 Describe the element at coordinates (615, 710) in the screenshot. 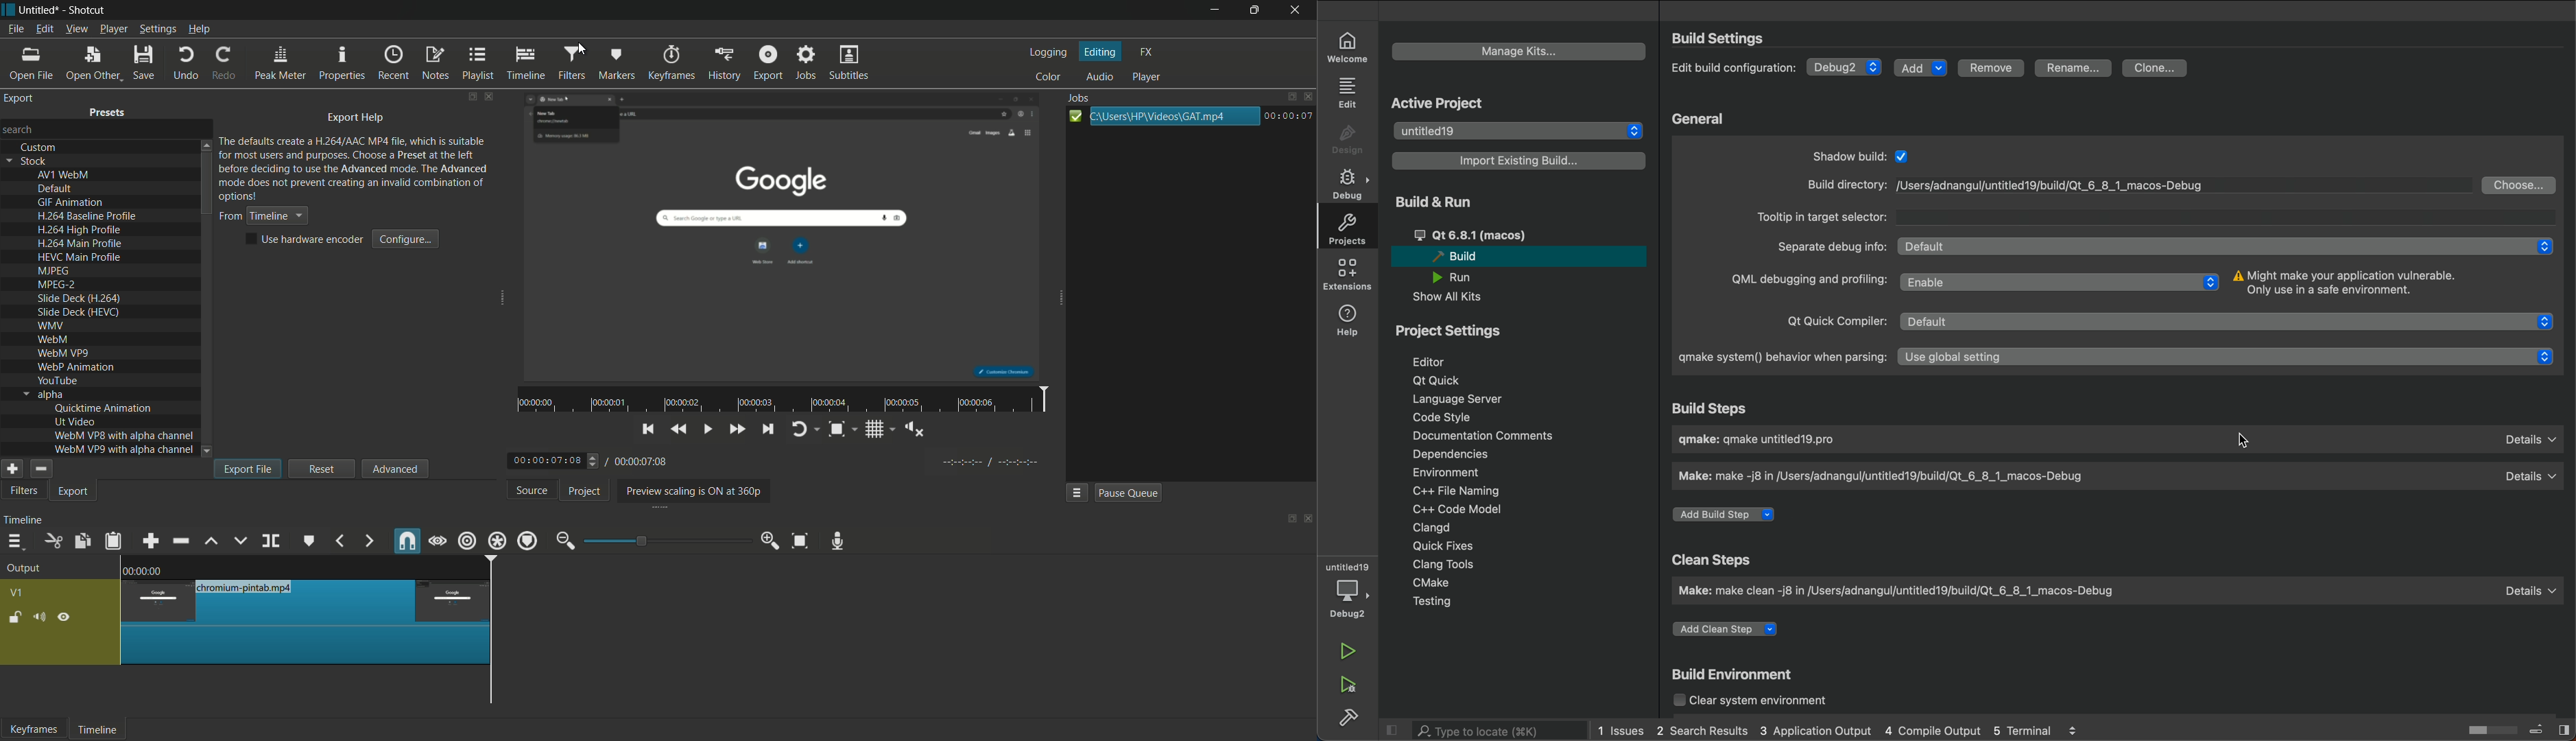

I see `scroll bar` at that location.